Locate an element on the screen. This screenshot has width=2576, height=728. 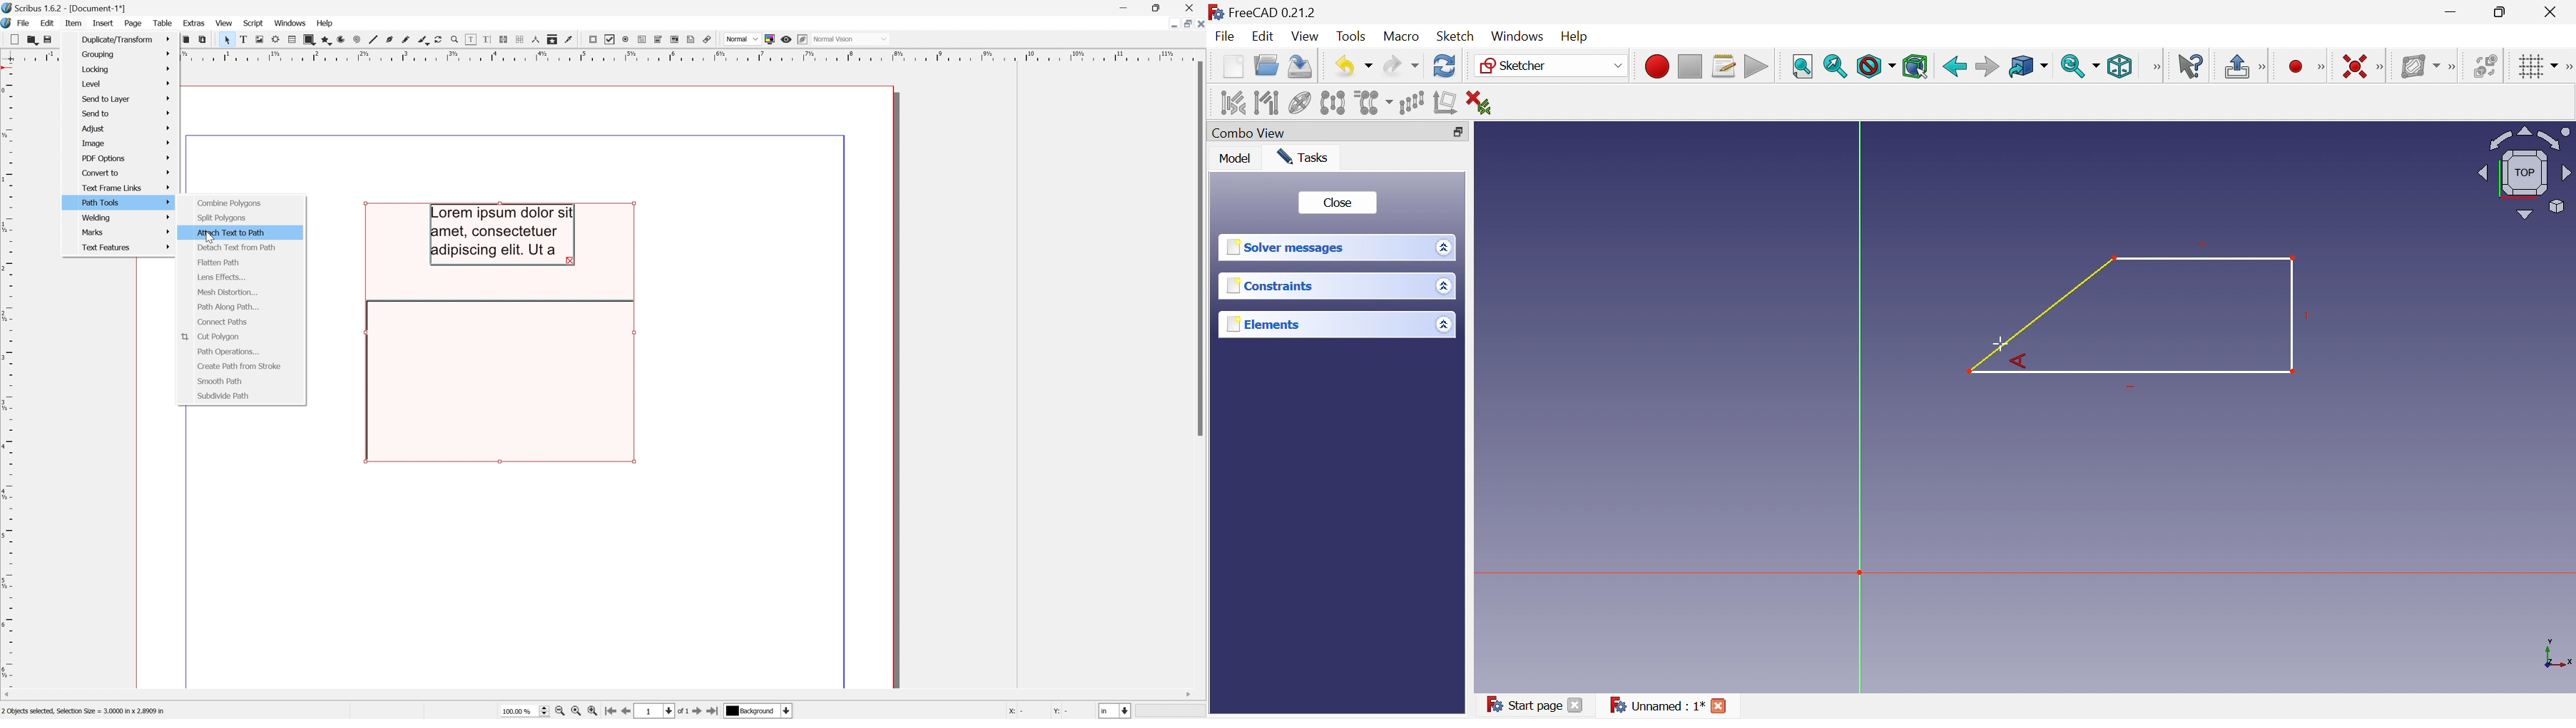
Rotate item is located at coordinates (497, 381).